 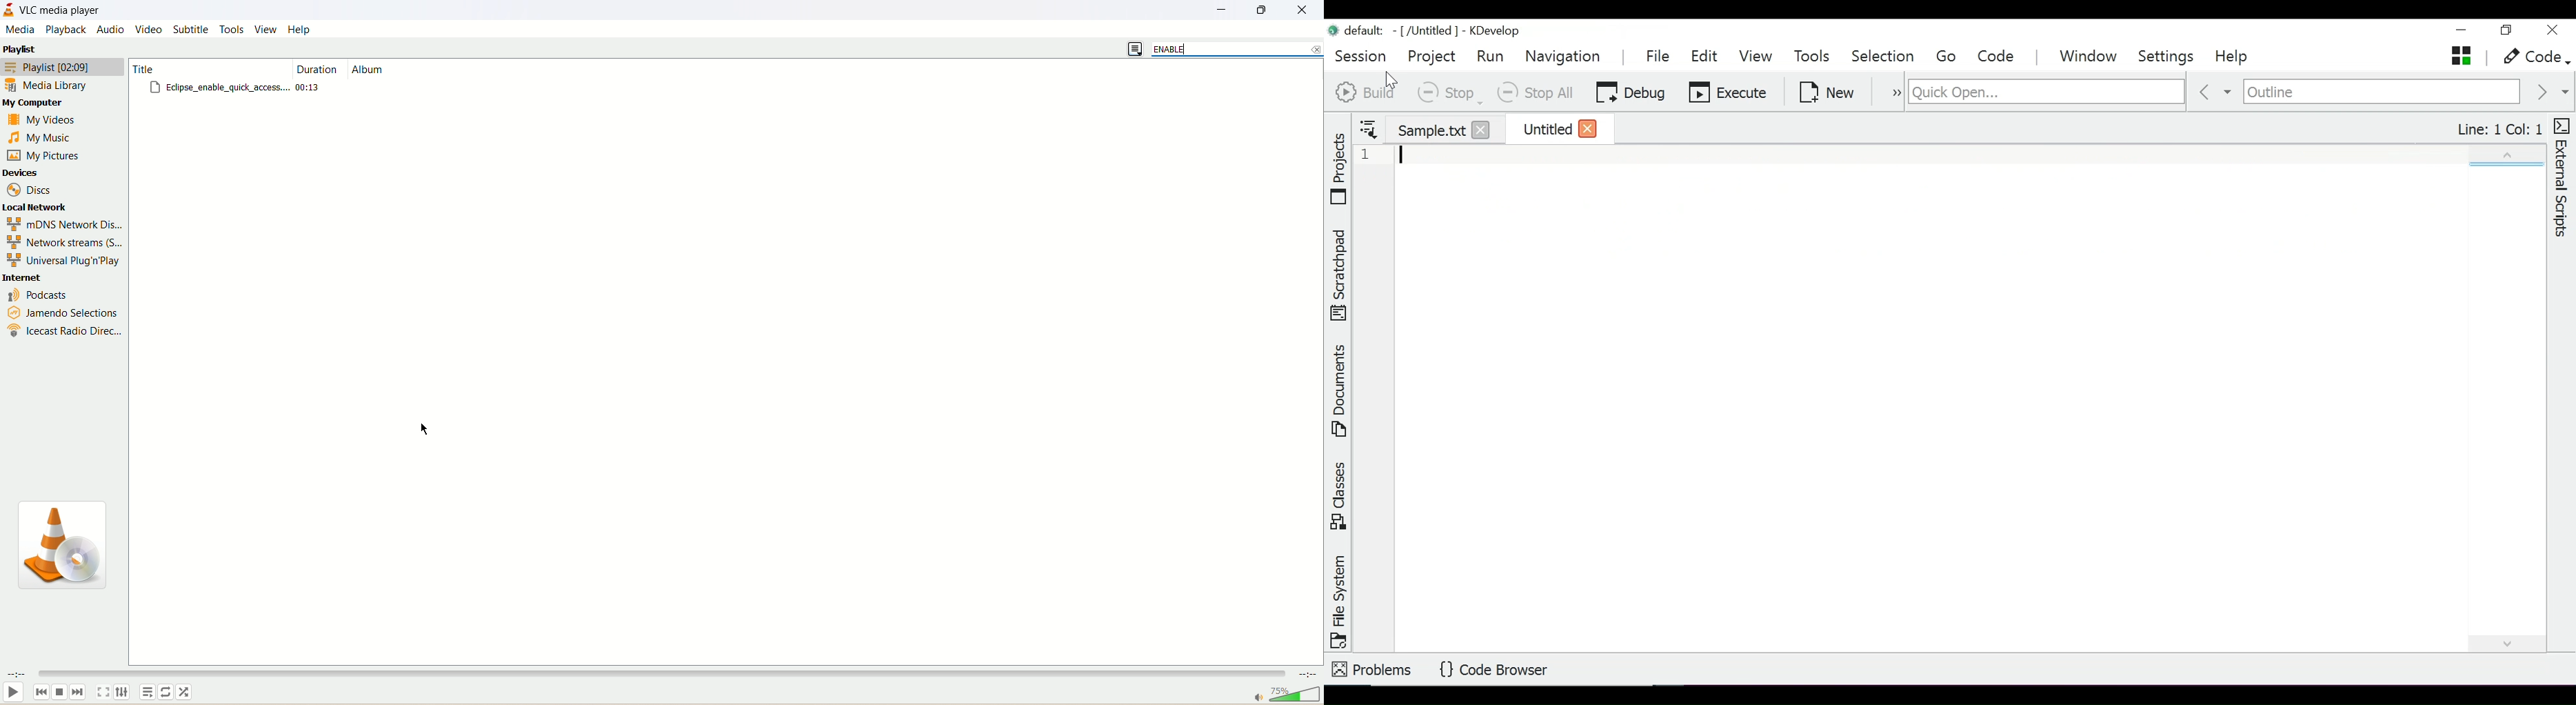 I want to click on Toggle Scratchpad tool view, so click(x=1338, y=272).